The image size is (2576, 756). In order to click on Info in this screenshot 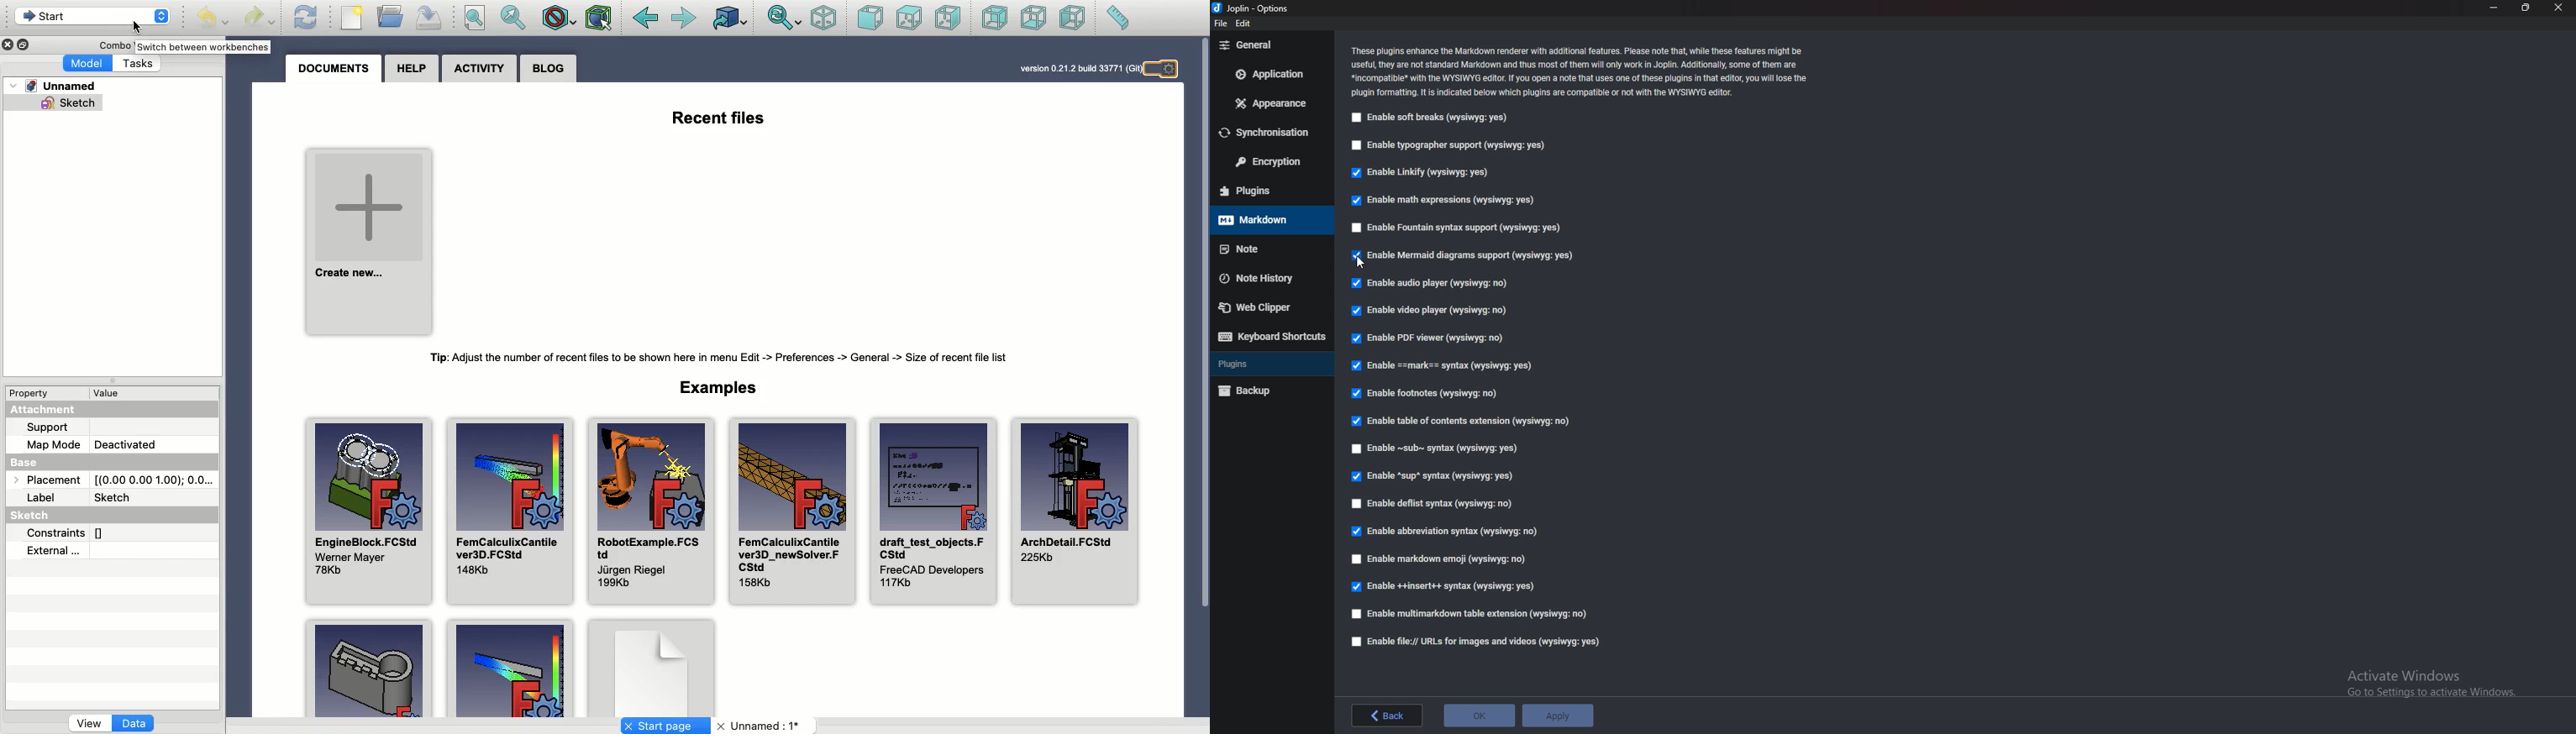, I will do `click(1589, 71)`.